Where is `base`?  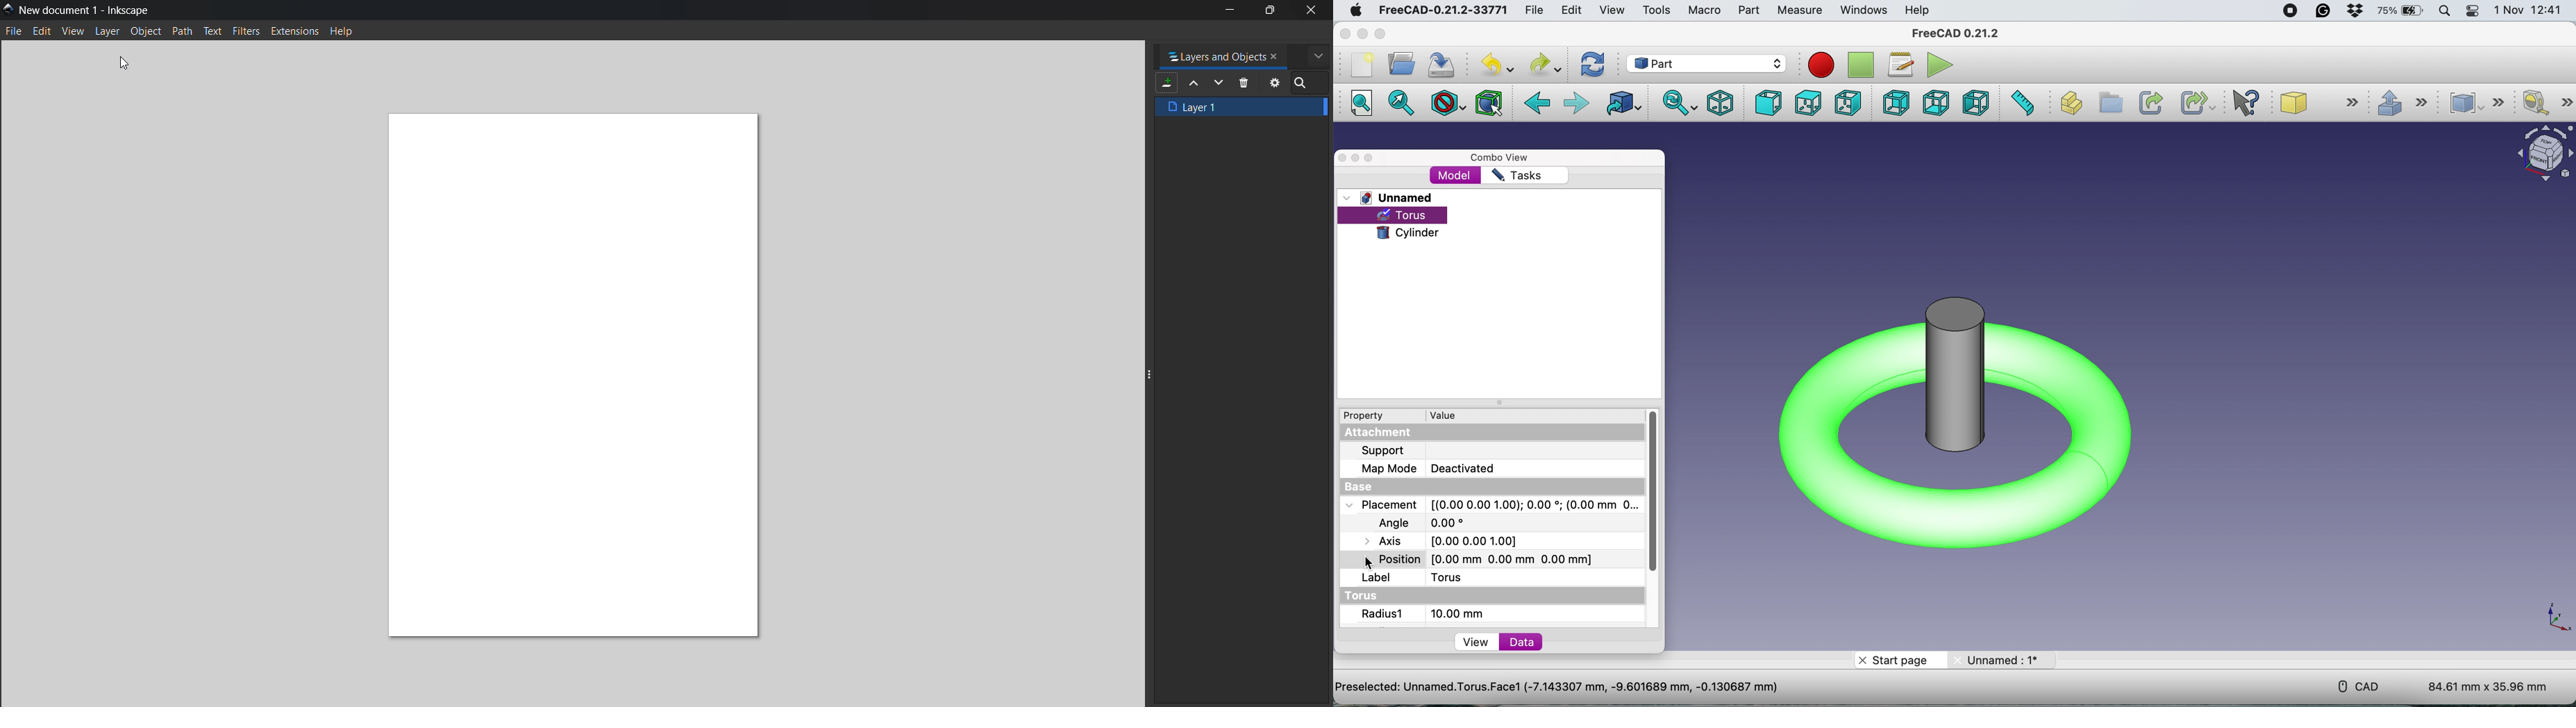 base is located at coordinates (1361, 487).